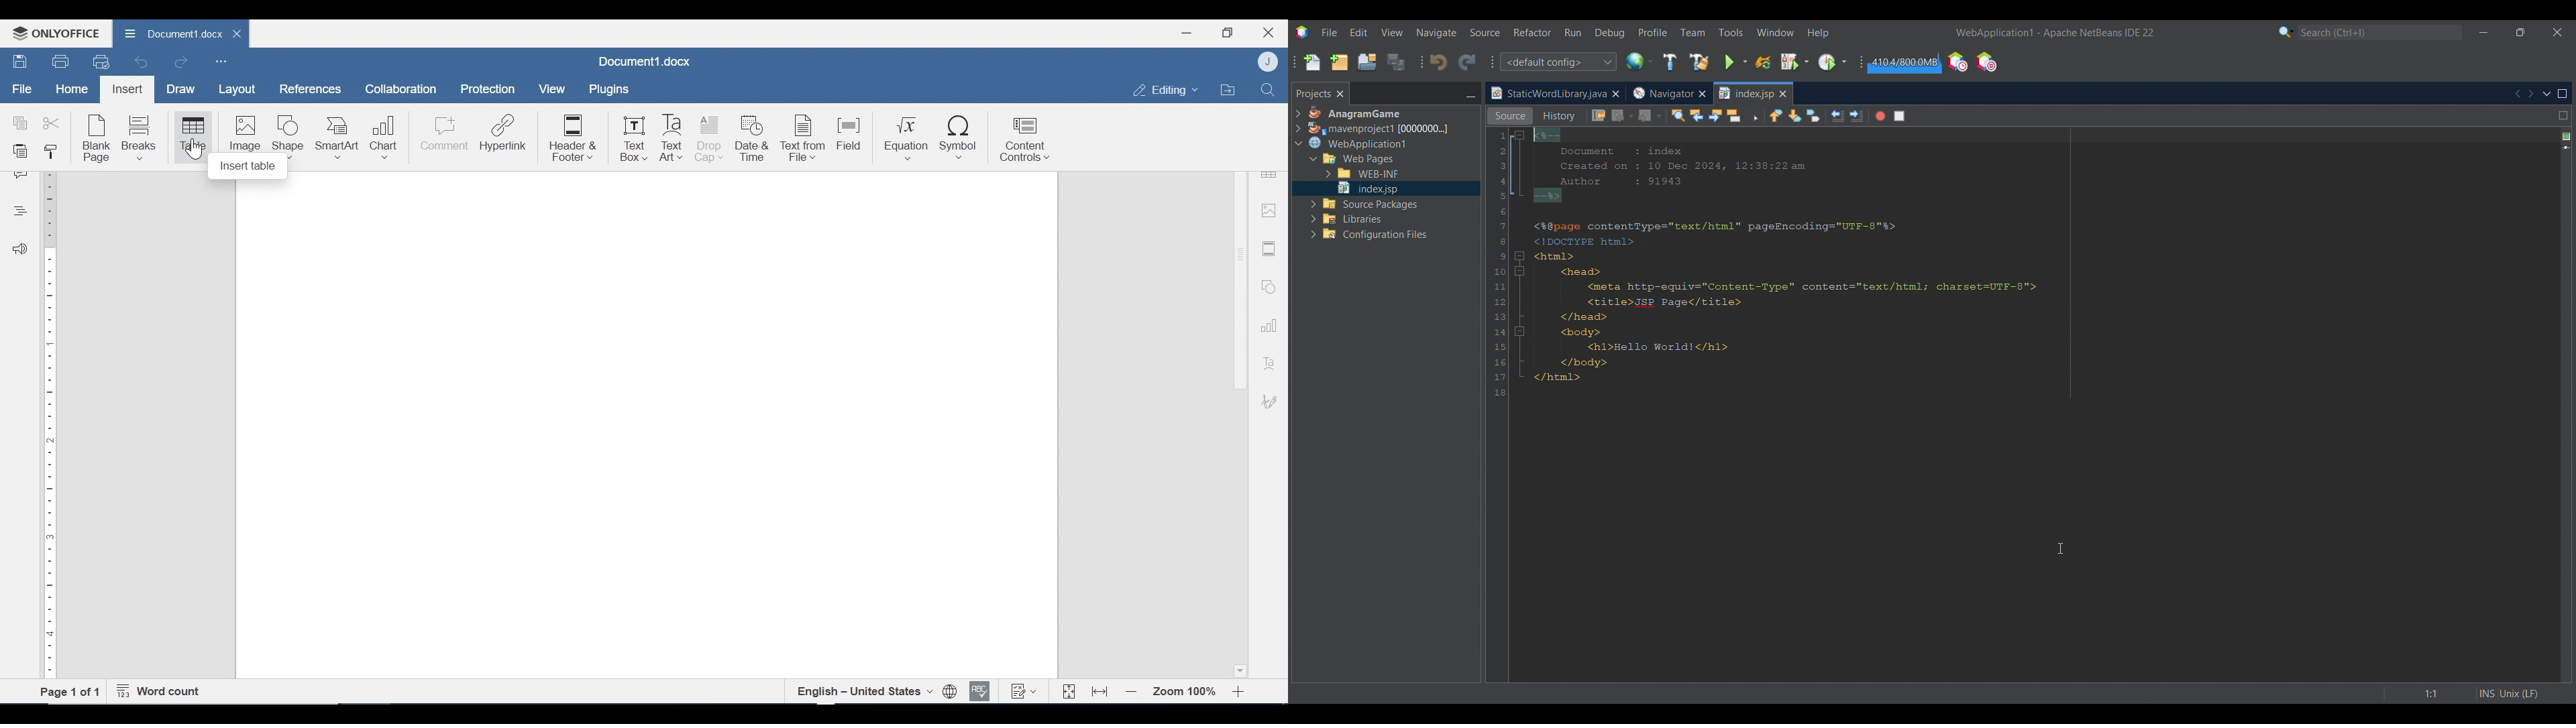 The image size is (2576, 728). What do you see at coordinates (443, 139) in the screenshot?
I see `Comment` at bounding box center [443, 139].